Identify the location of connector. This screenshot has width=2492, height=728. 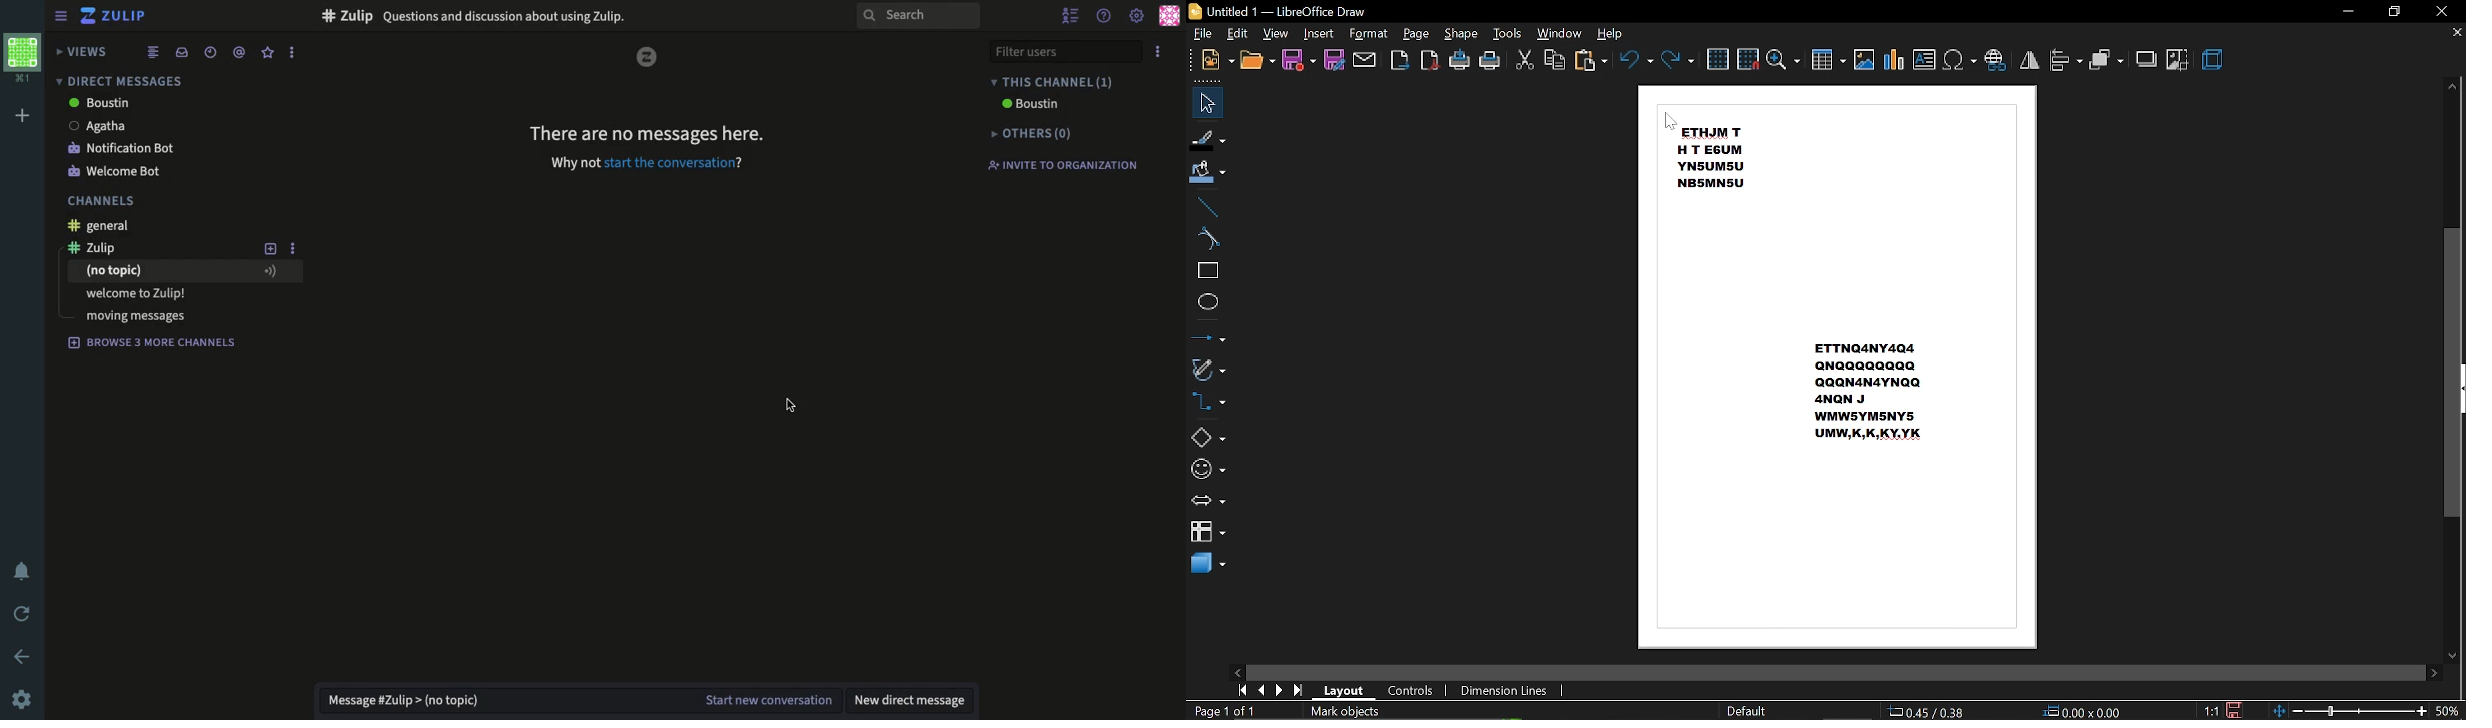
(1212, 404).